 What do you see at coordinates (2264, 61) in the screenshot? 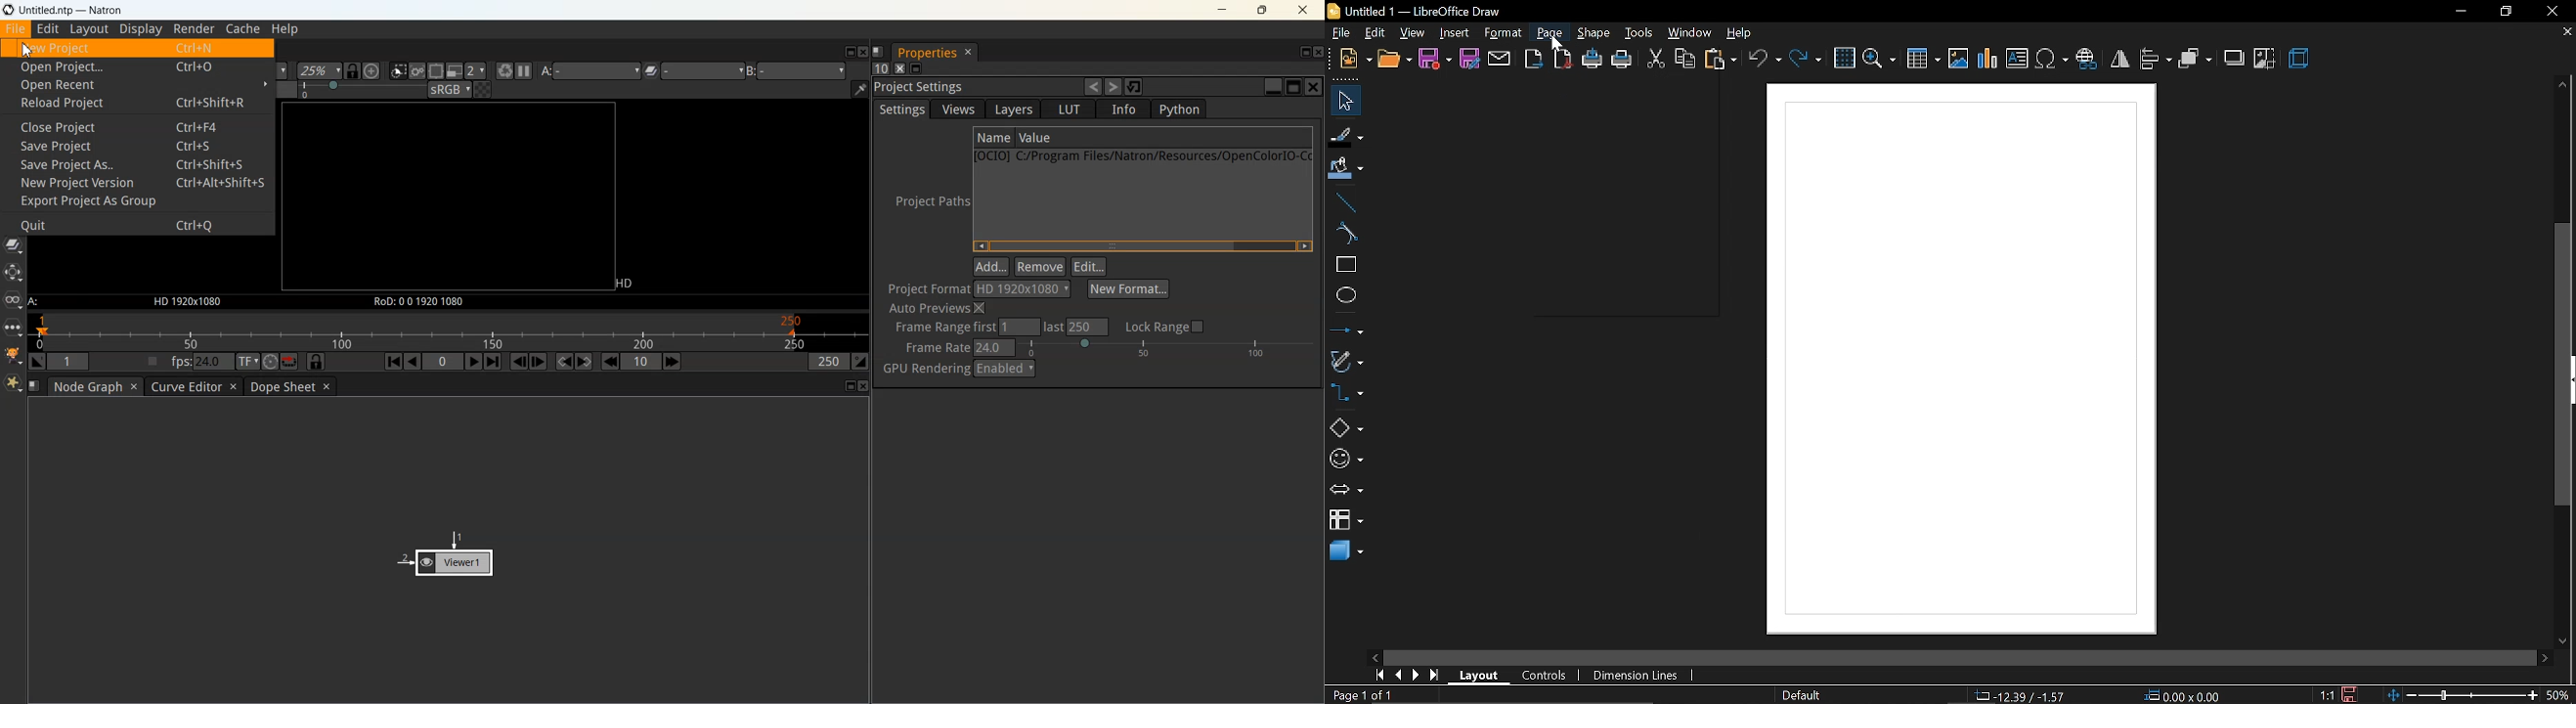
I see `crop` at bounding box center [2264, 61].